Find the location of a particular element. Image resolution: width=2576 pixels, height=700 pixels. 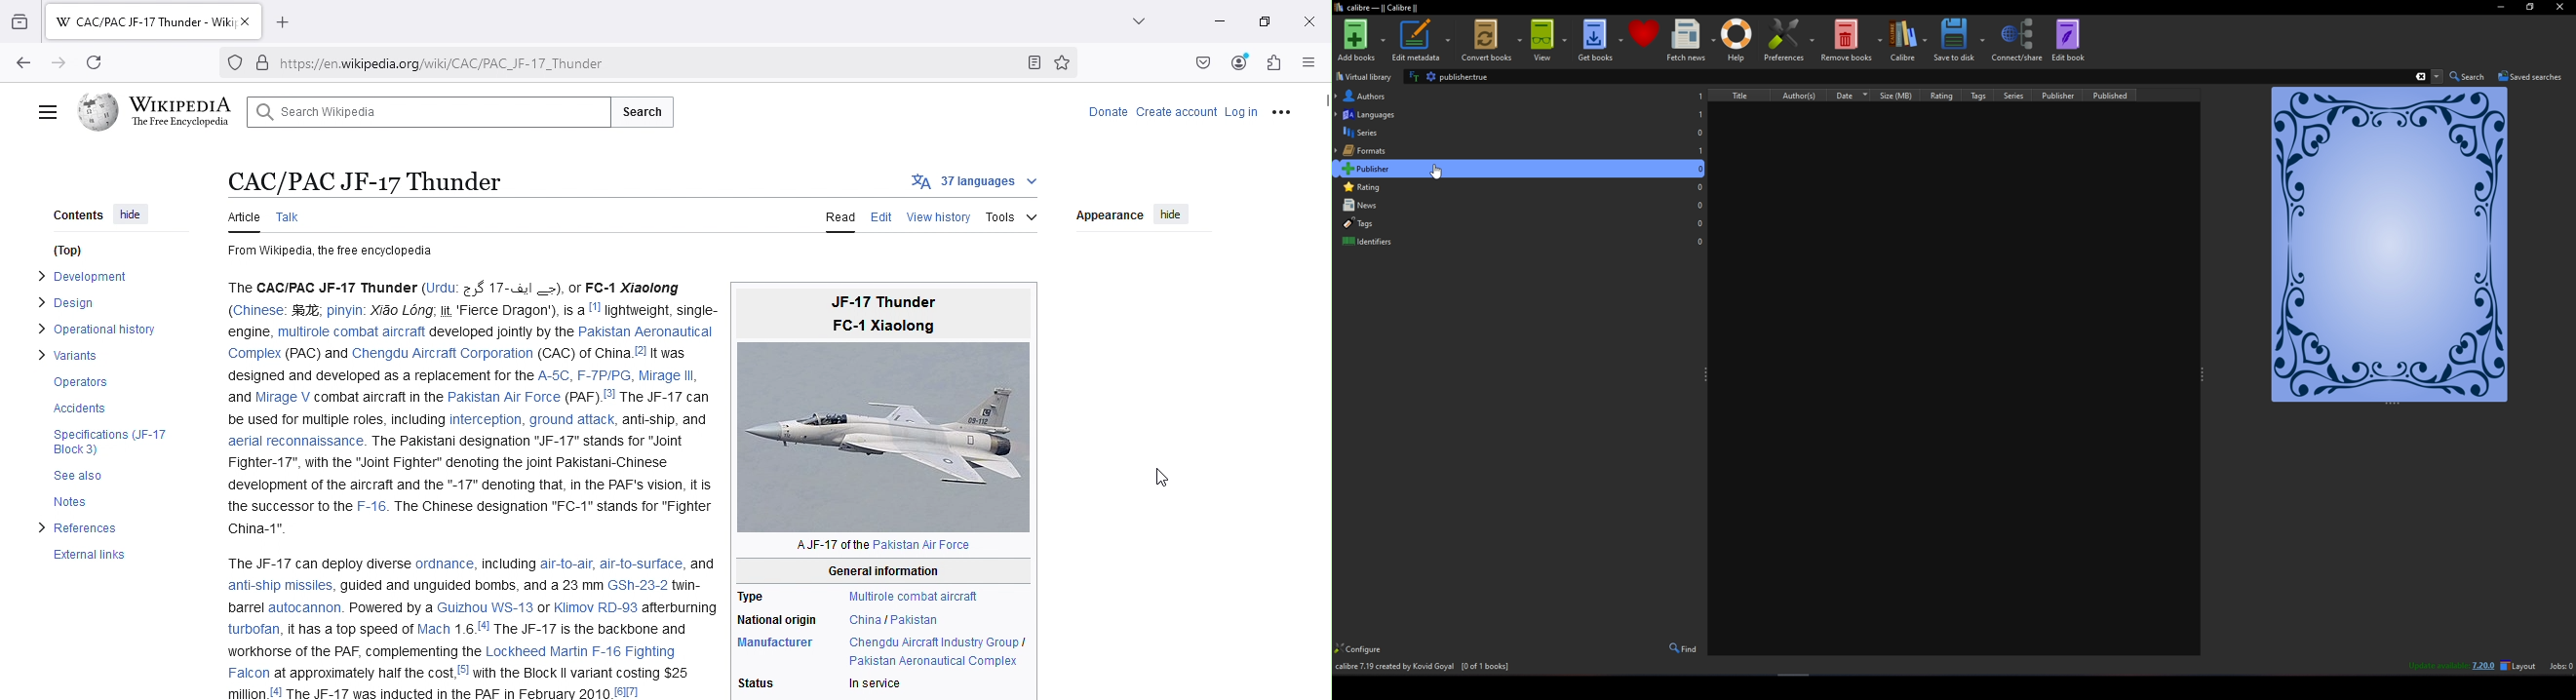

External links. is located at coordinates (94, 559).